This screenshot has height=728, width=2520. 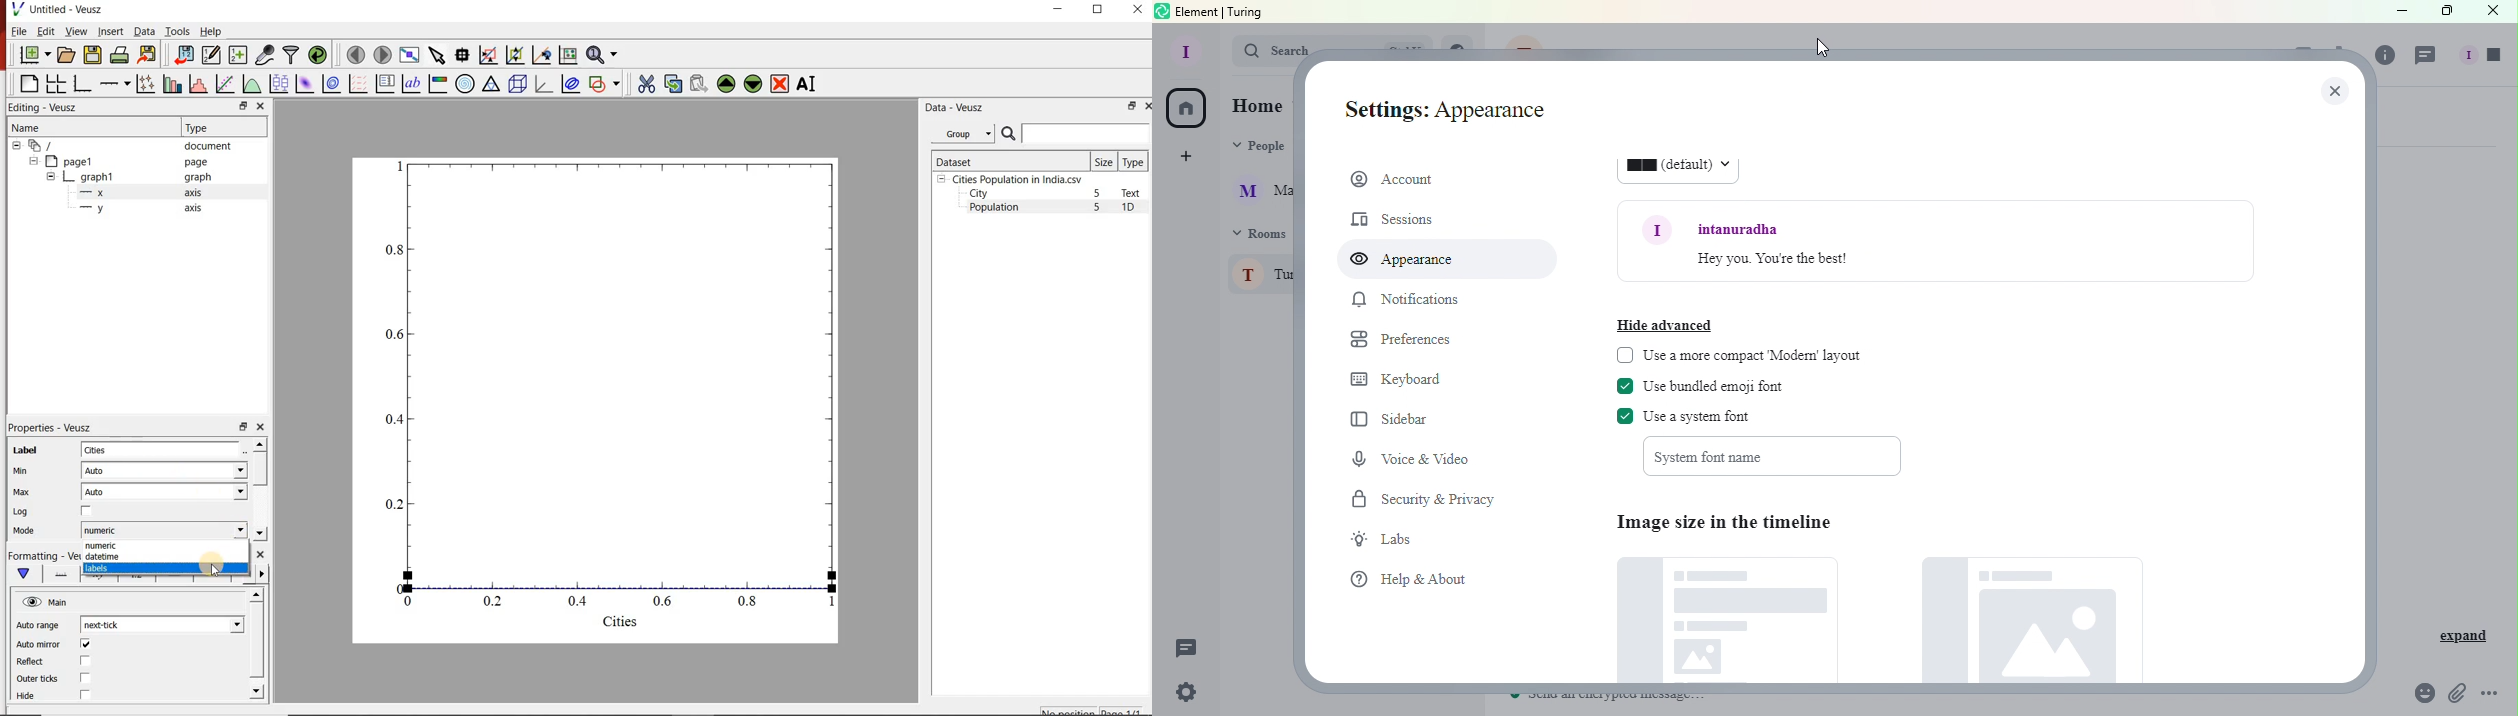 What do you see at coordinates (2027, 617) in the screenshot?
I see `Large` at bounding box center [2027, 617].